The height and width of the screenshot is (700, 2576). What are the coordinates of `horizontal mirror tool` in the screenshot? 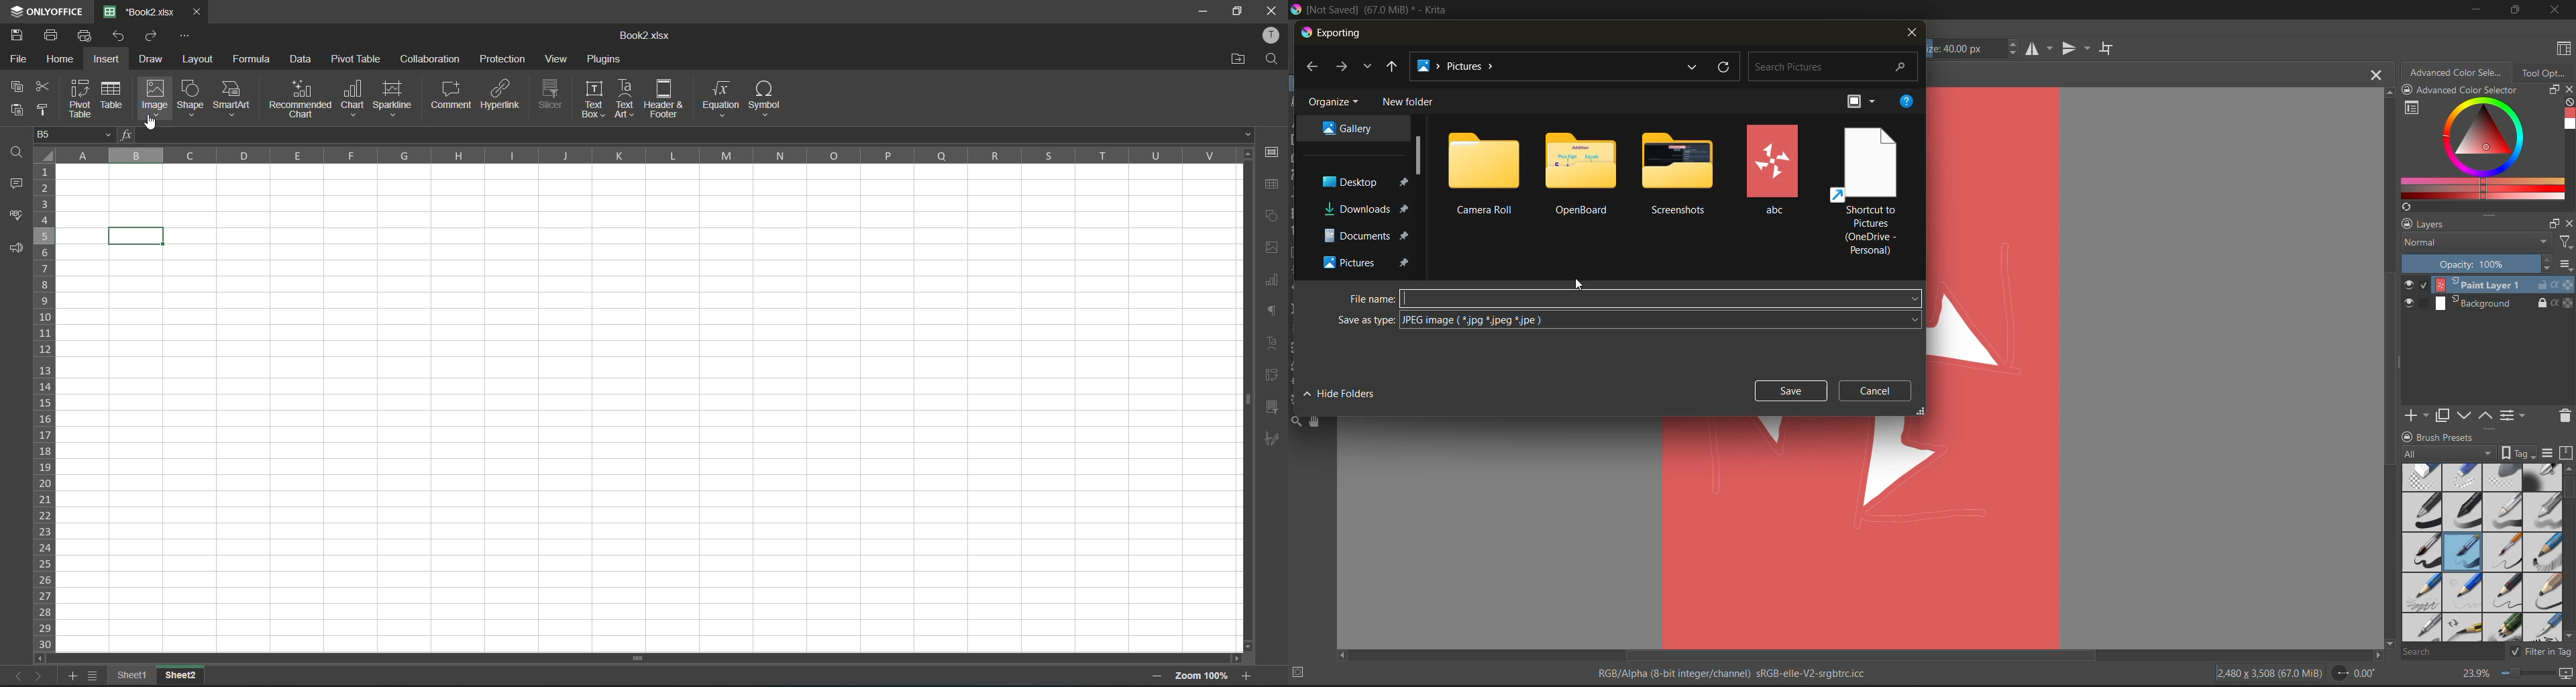 It's located at (2041, 50).